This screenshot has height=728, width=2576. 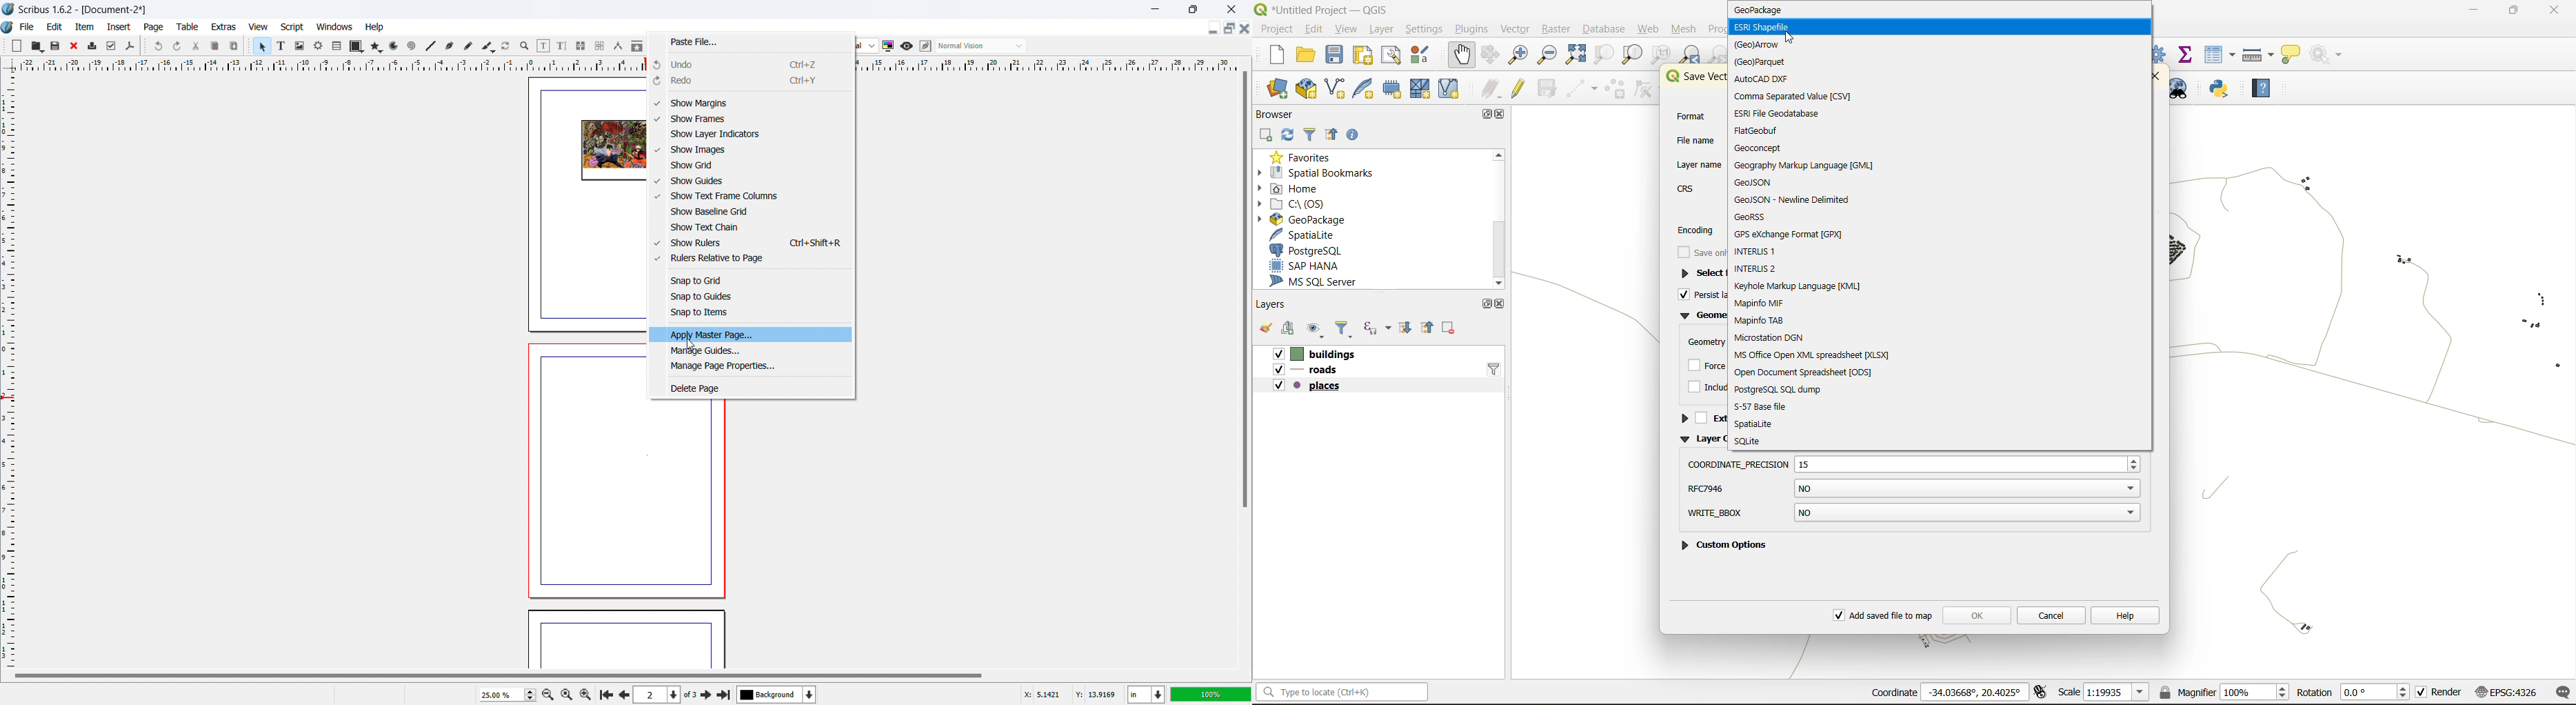 I want to click on interlis 1, so click(x=1758, y=252).